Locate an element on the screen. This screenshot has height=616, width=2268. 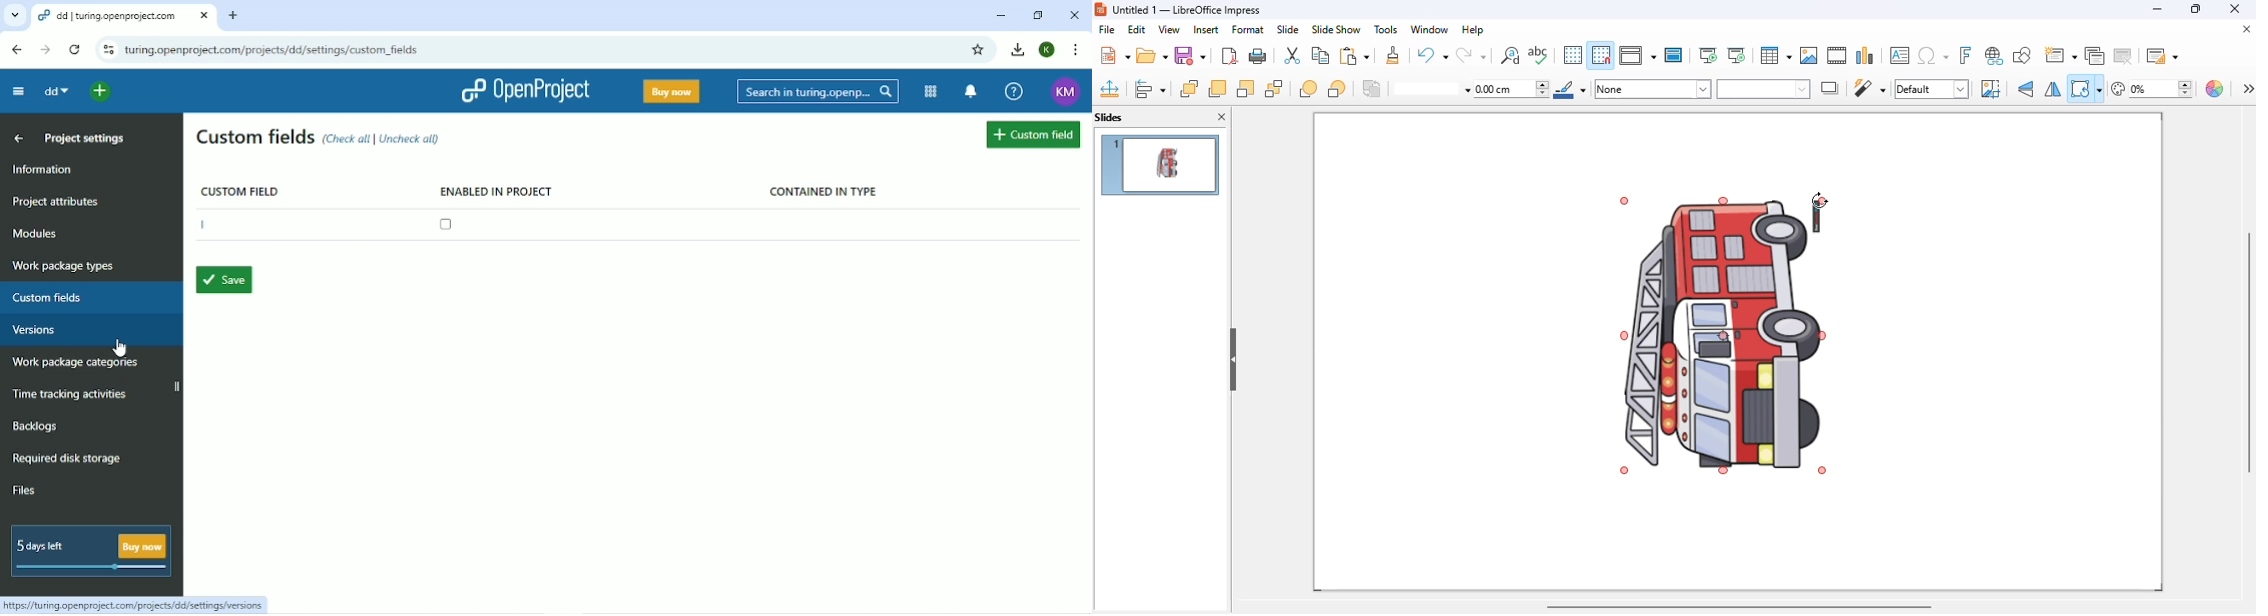
tools is located at coordinates (1385, 29).